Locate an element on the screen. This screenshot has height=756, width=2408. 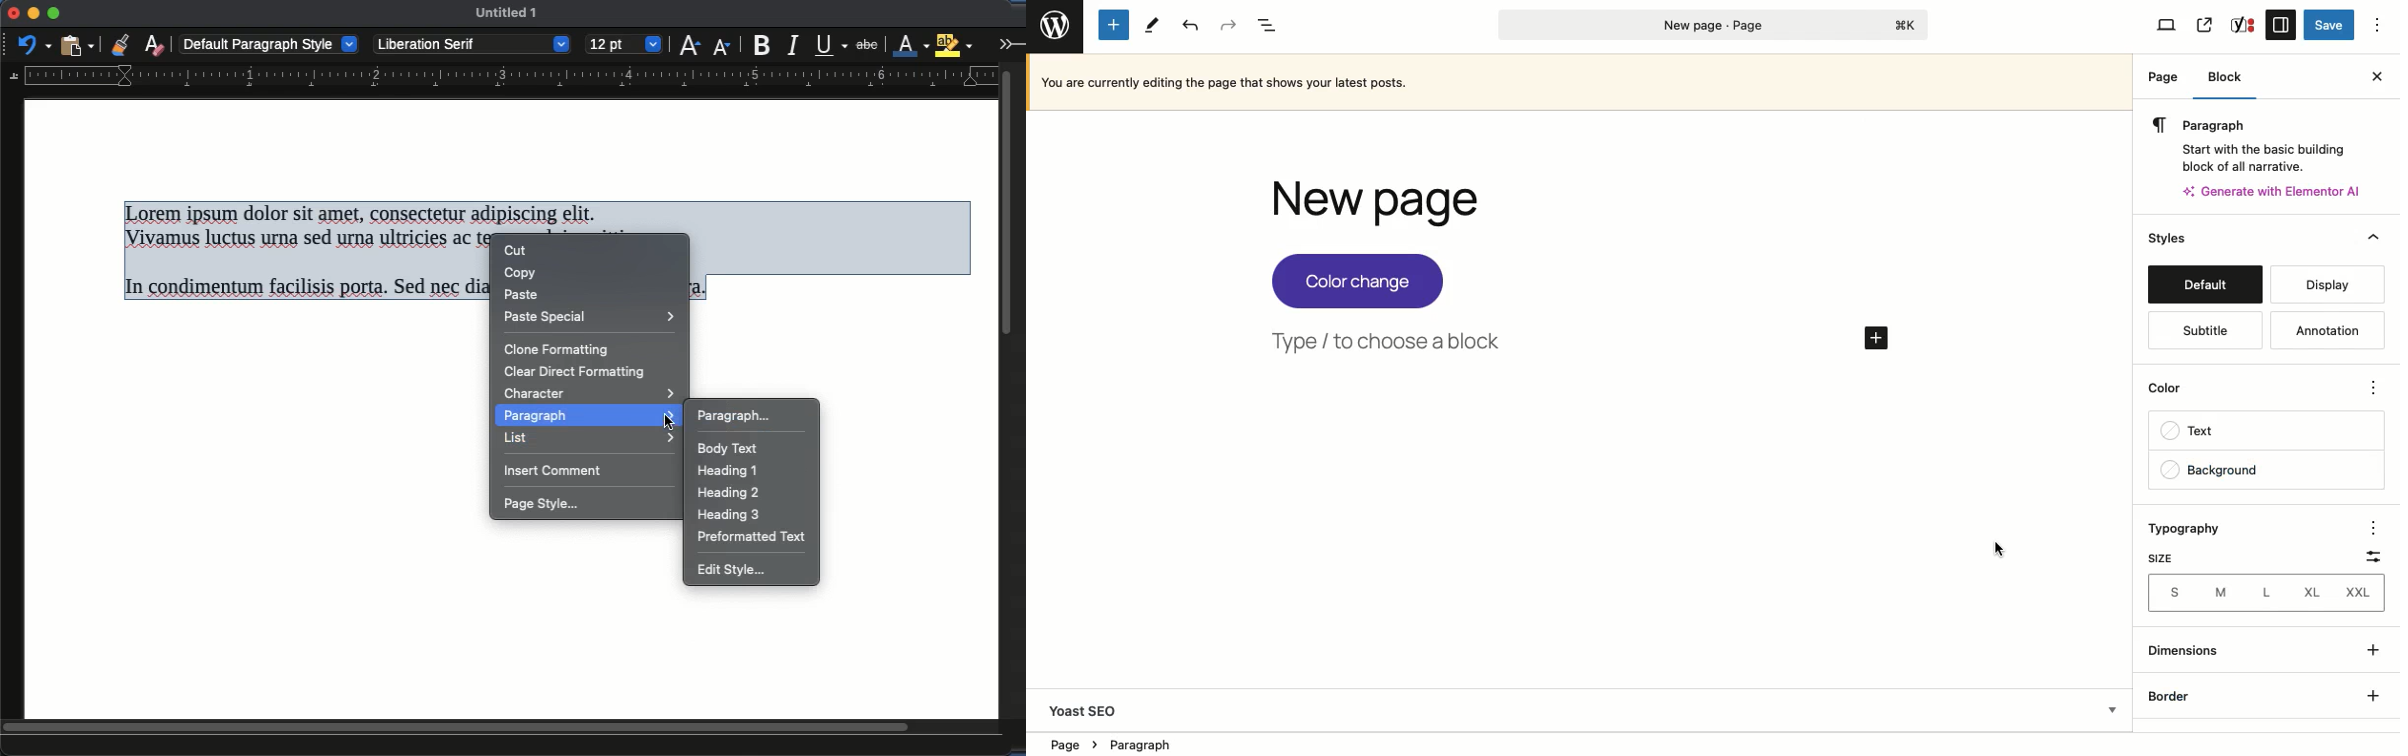
Yoast SEO is located at coordinates (1581, 707).